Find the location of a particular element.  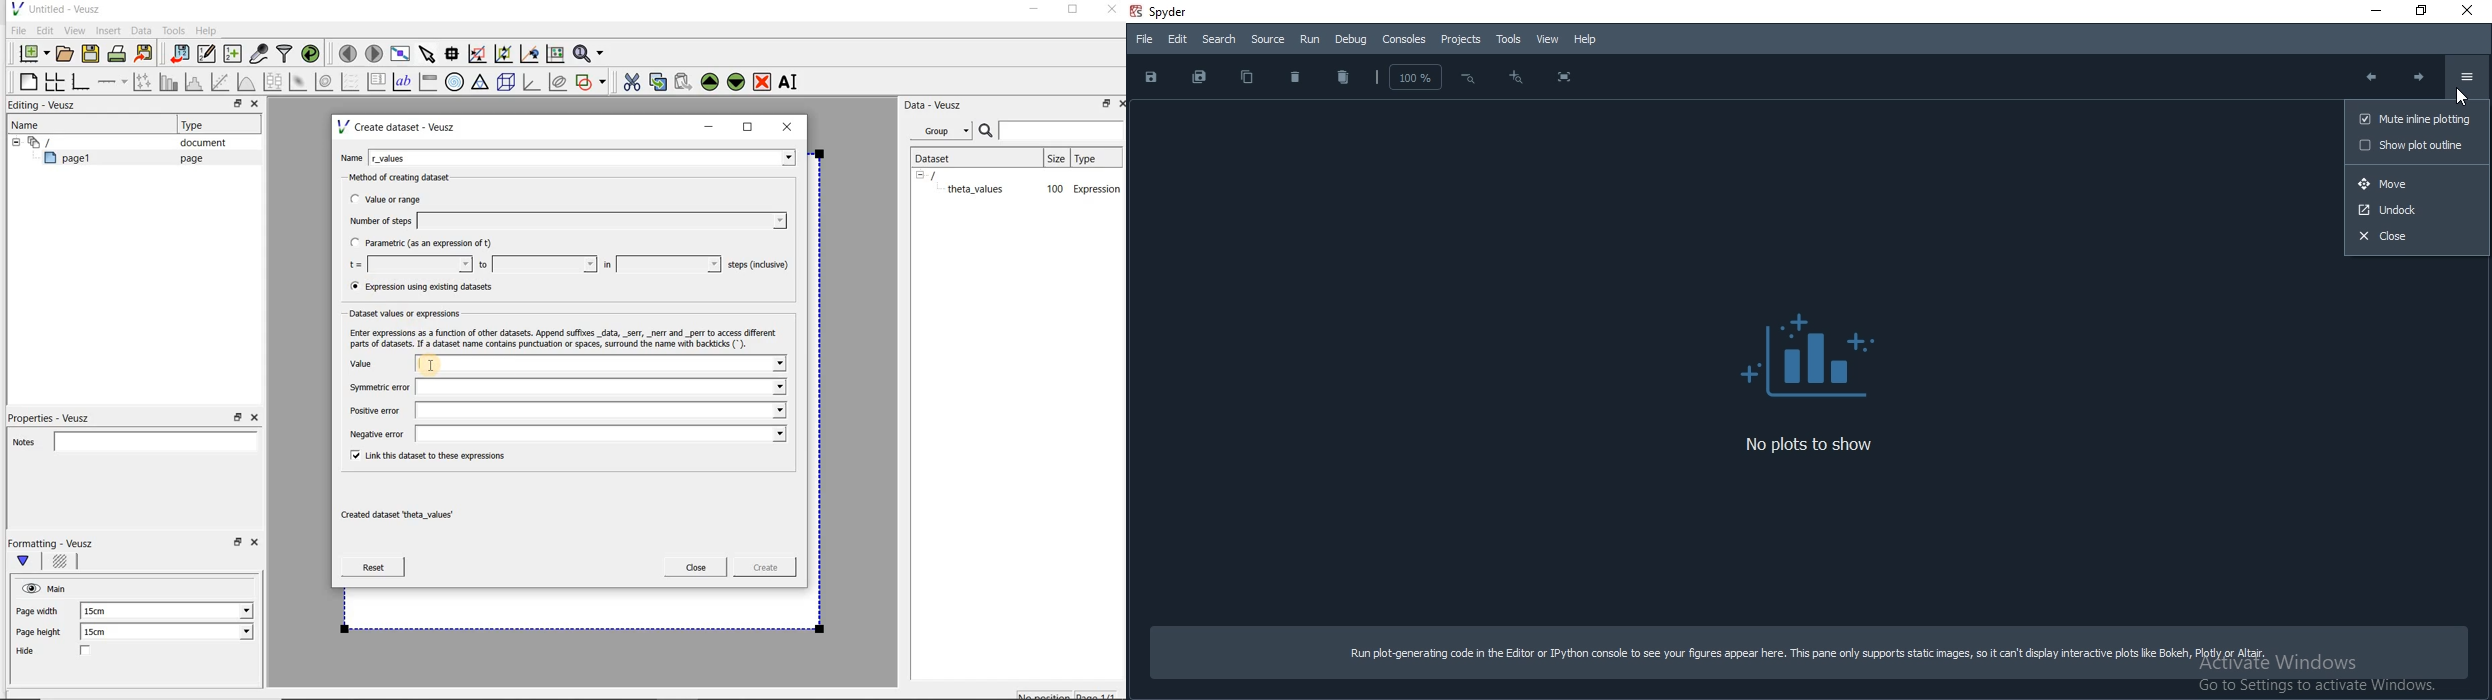

mute inline plotting is located at coordinates (2412, 118).